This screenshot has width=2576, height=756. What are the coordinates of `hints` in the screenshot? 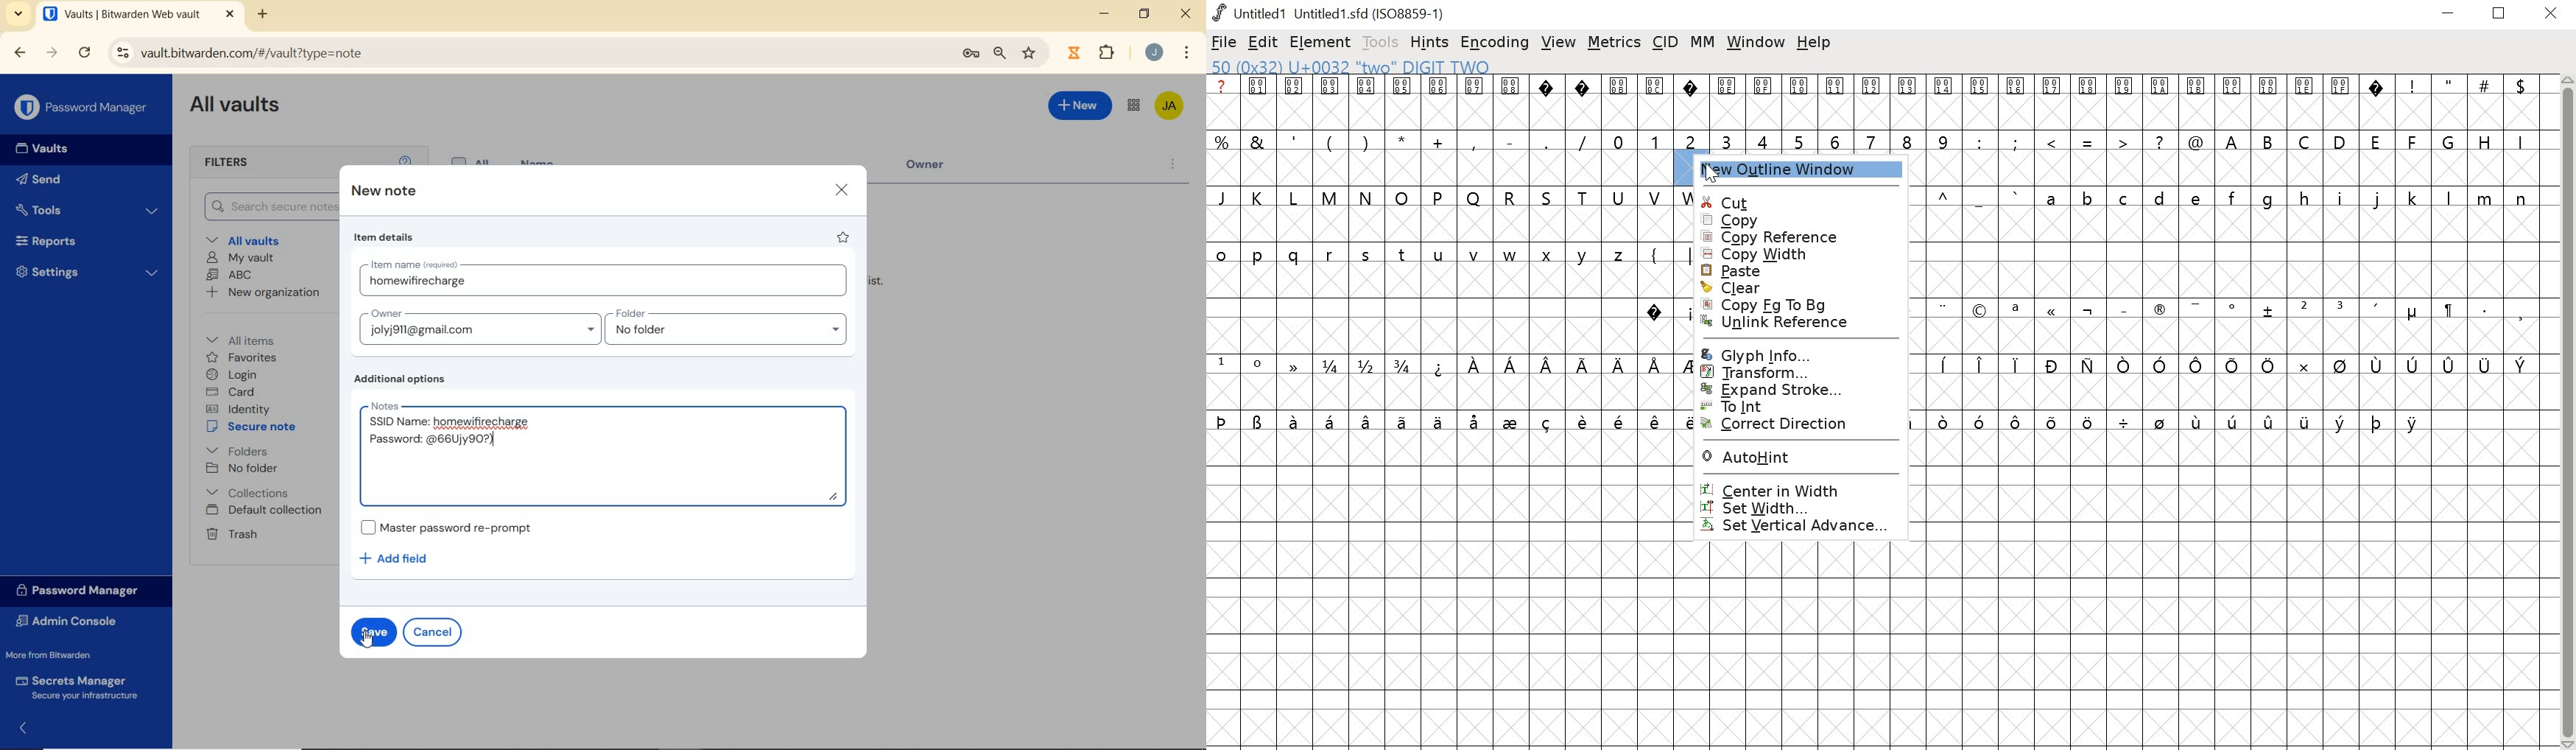 It's located at (1429, 43).